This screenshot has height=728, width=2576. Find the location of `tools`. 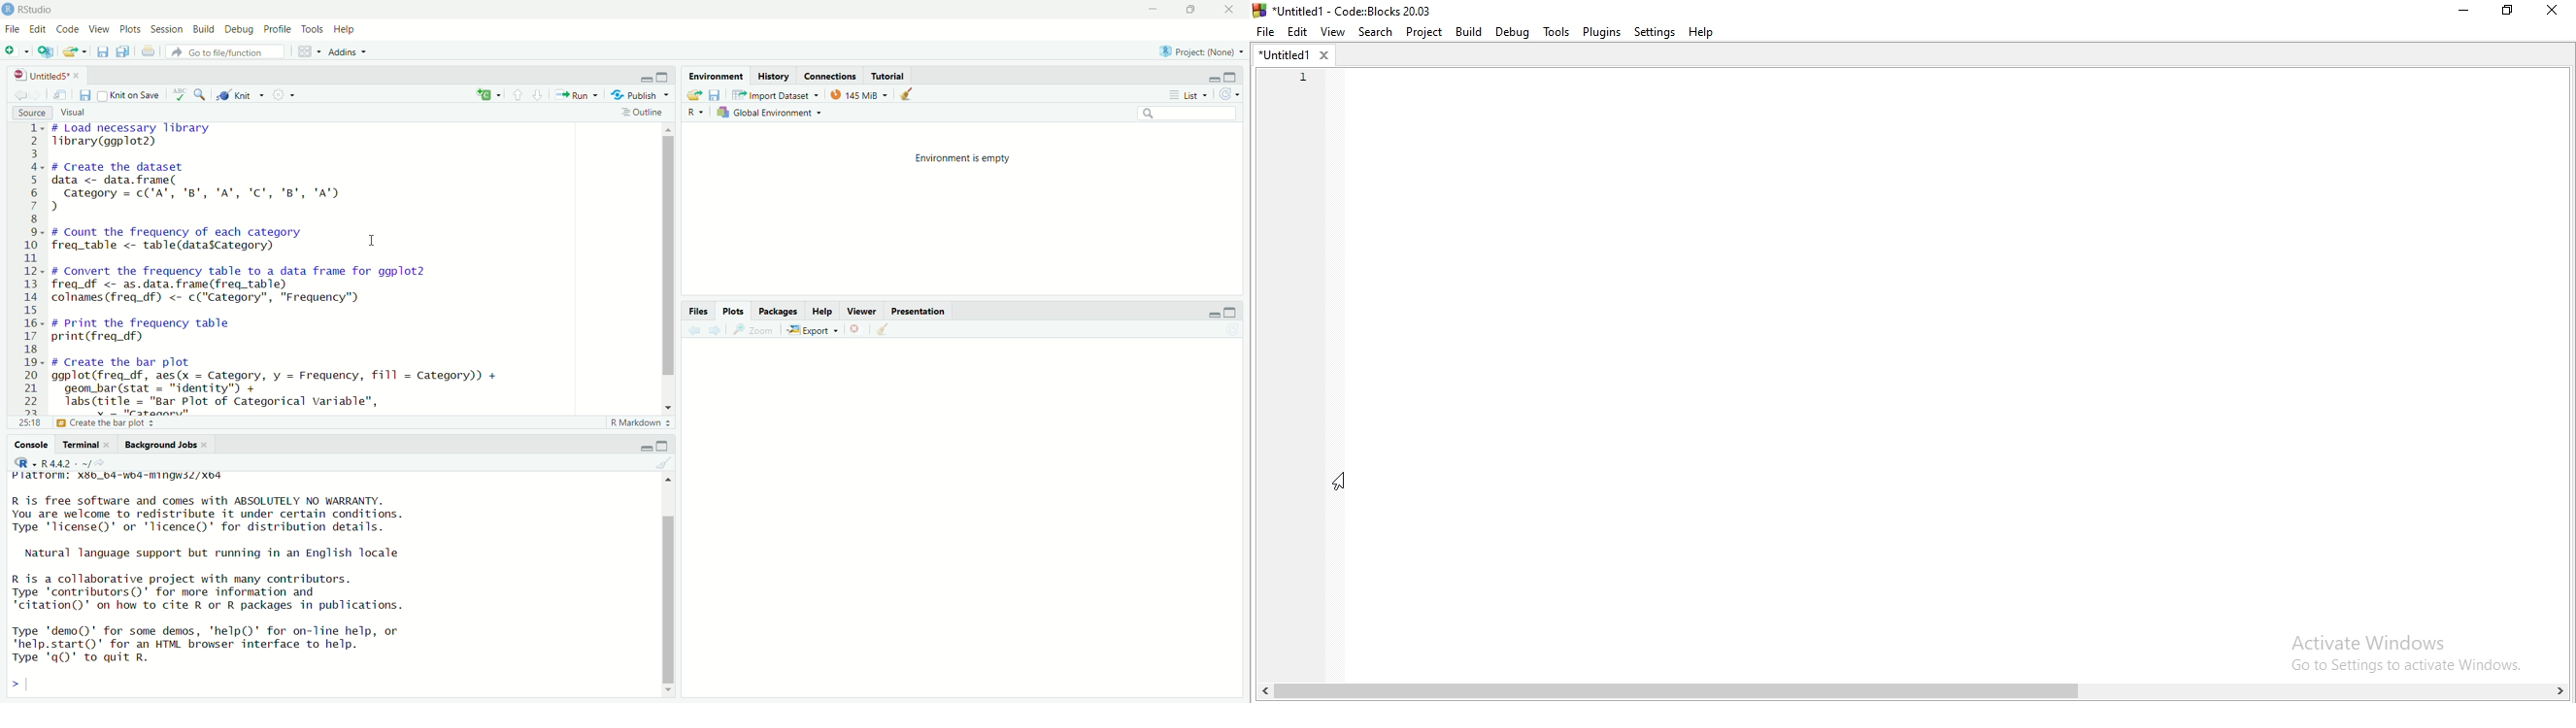

tools is located at coordinates (314, 29).